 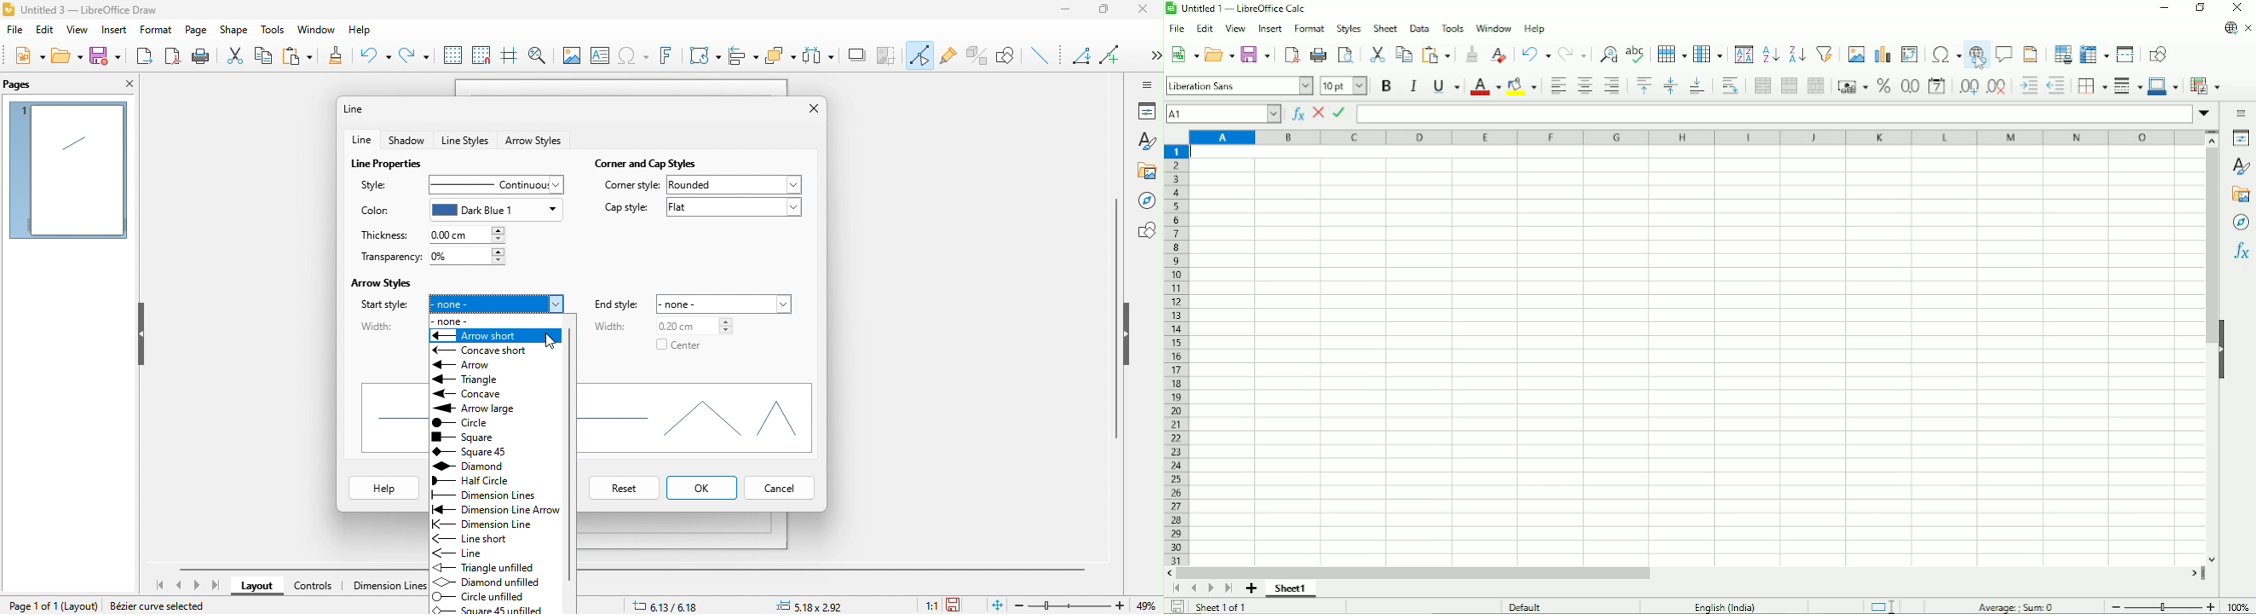 I want to click on hide, so click(x=140, y=335).